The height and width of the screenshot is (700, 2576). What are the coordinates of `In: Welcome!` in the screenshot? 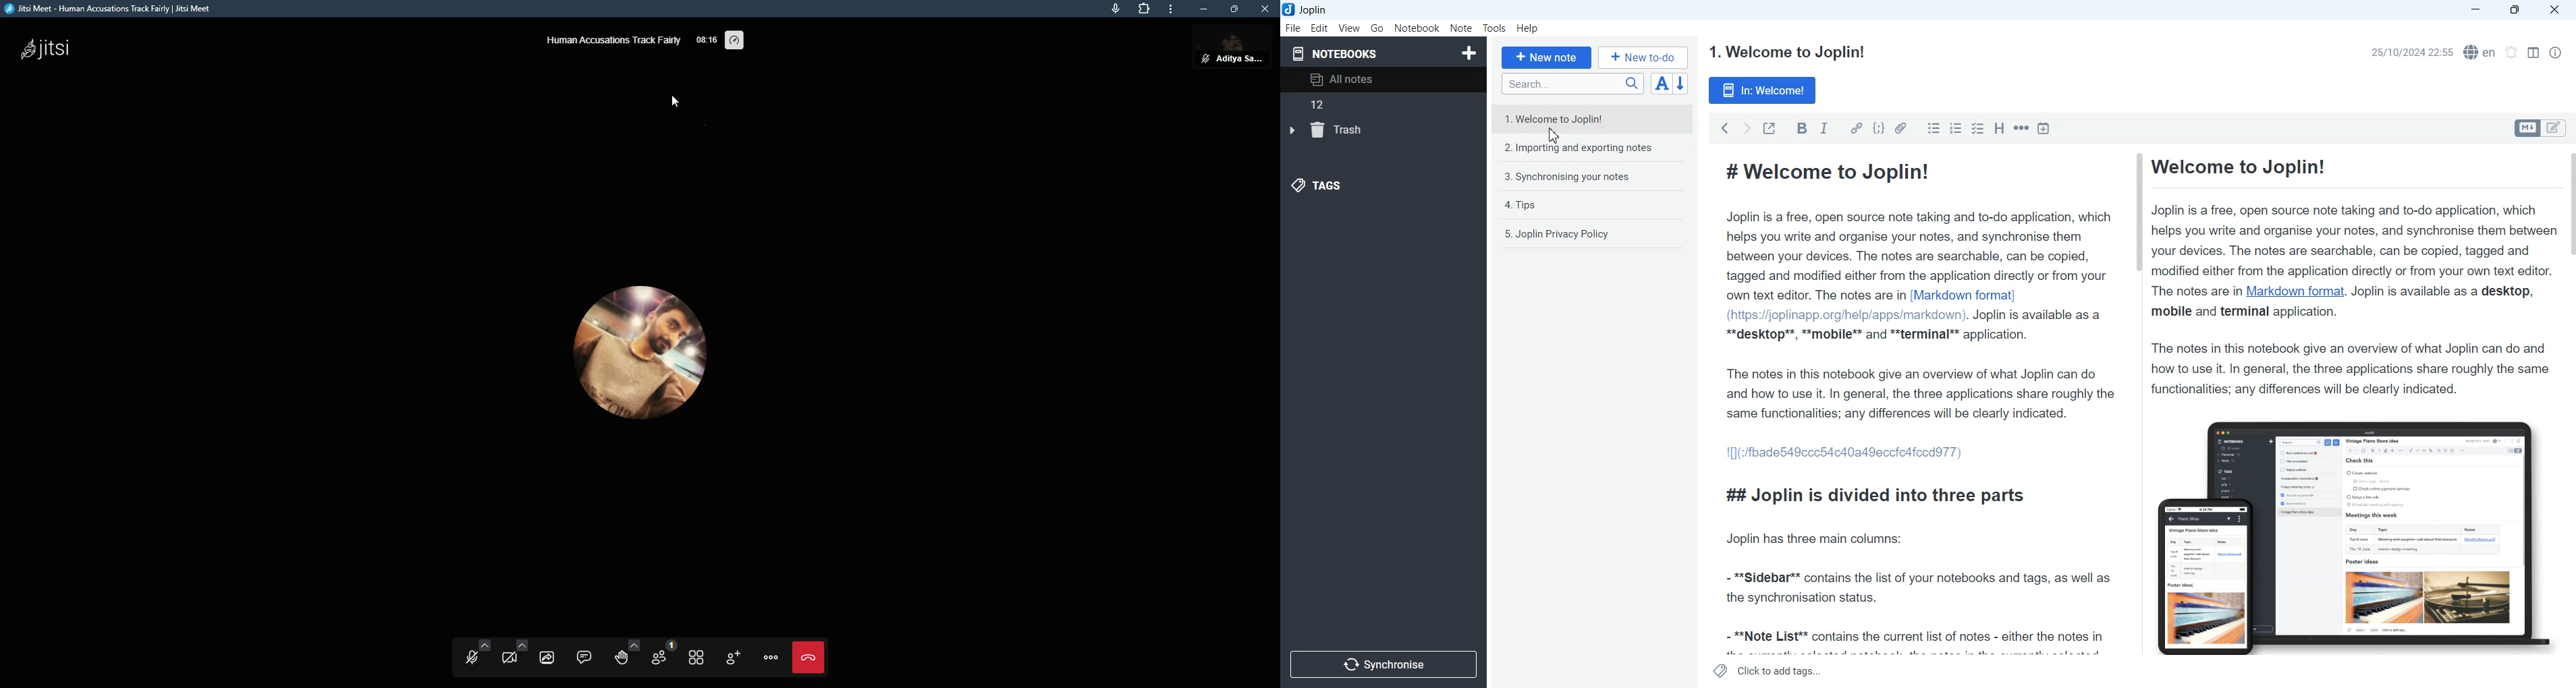 It's located at (1763, 90).